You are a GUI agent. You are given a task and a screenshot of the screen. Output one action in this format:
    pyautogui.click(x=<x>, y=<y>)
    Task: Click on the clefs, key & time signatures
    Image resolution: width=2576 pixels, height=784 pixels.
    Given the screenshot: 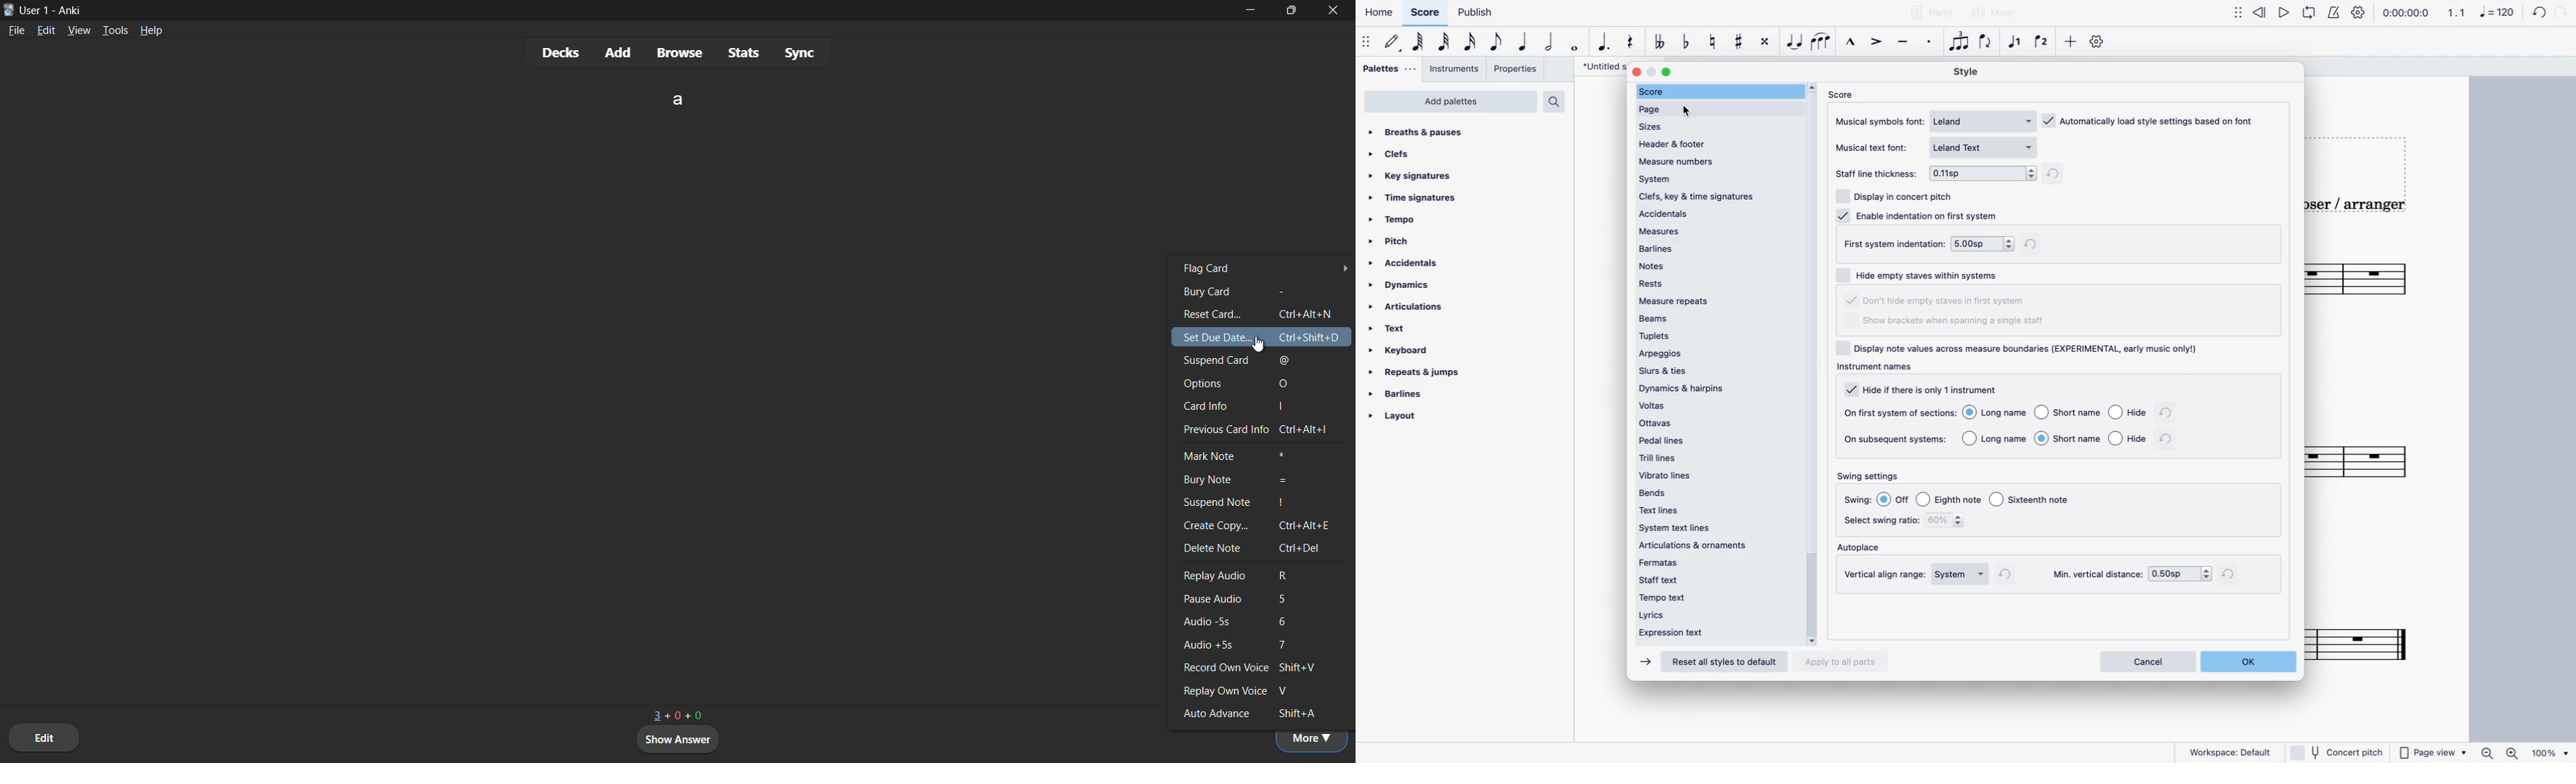 What is the action you would take?
    pyautogui.click(x=1717, y=197)
    